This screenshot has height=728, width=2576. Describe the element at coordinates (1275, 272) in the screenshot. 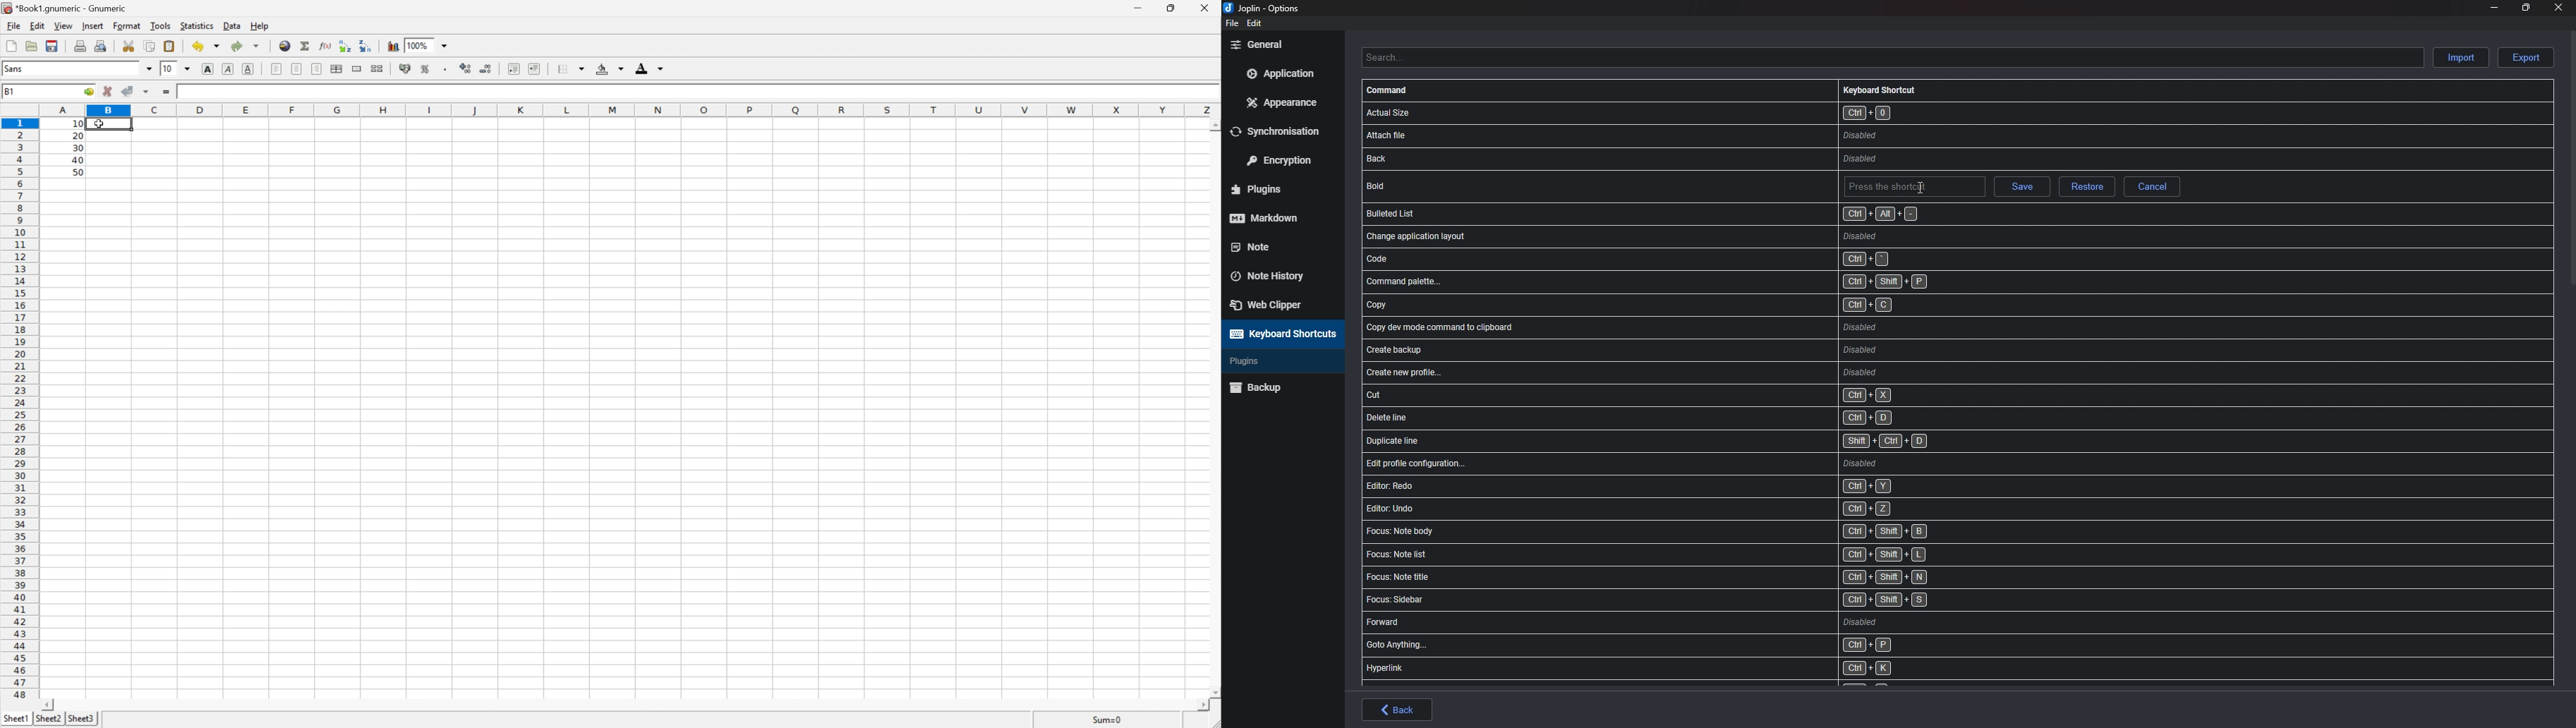

I see `Note history` at that location.